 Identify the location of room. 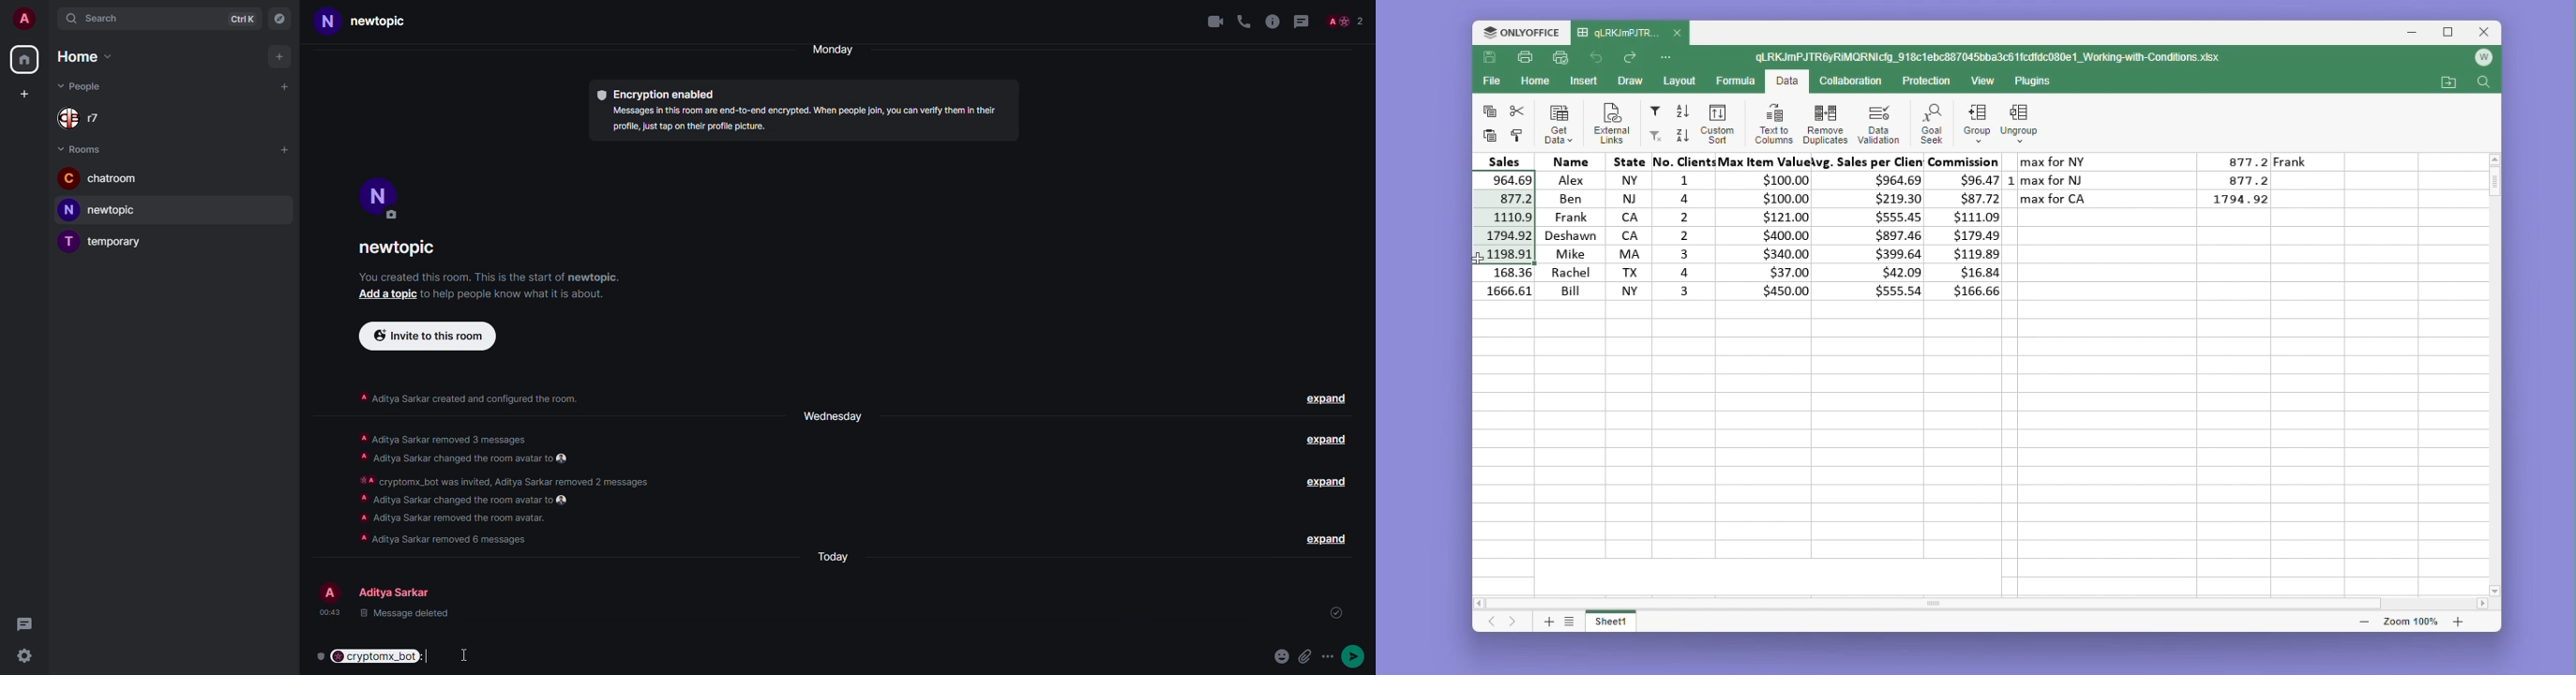
(99, 178).